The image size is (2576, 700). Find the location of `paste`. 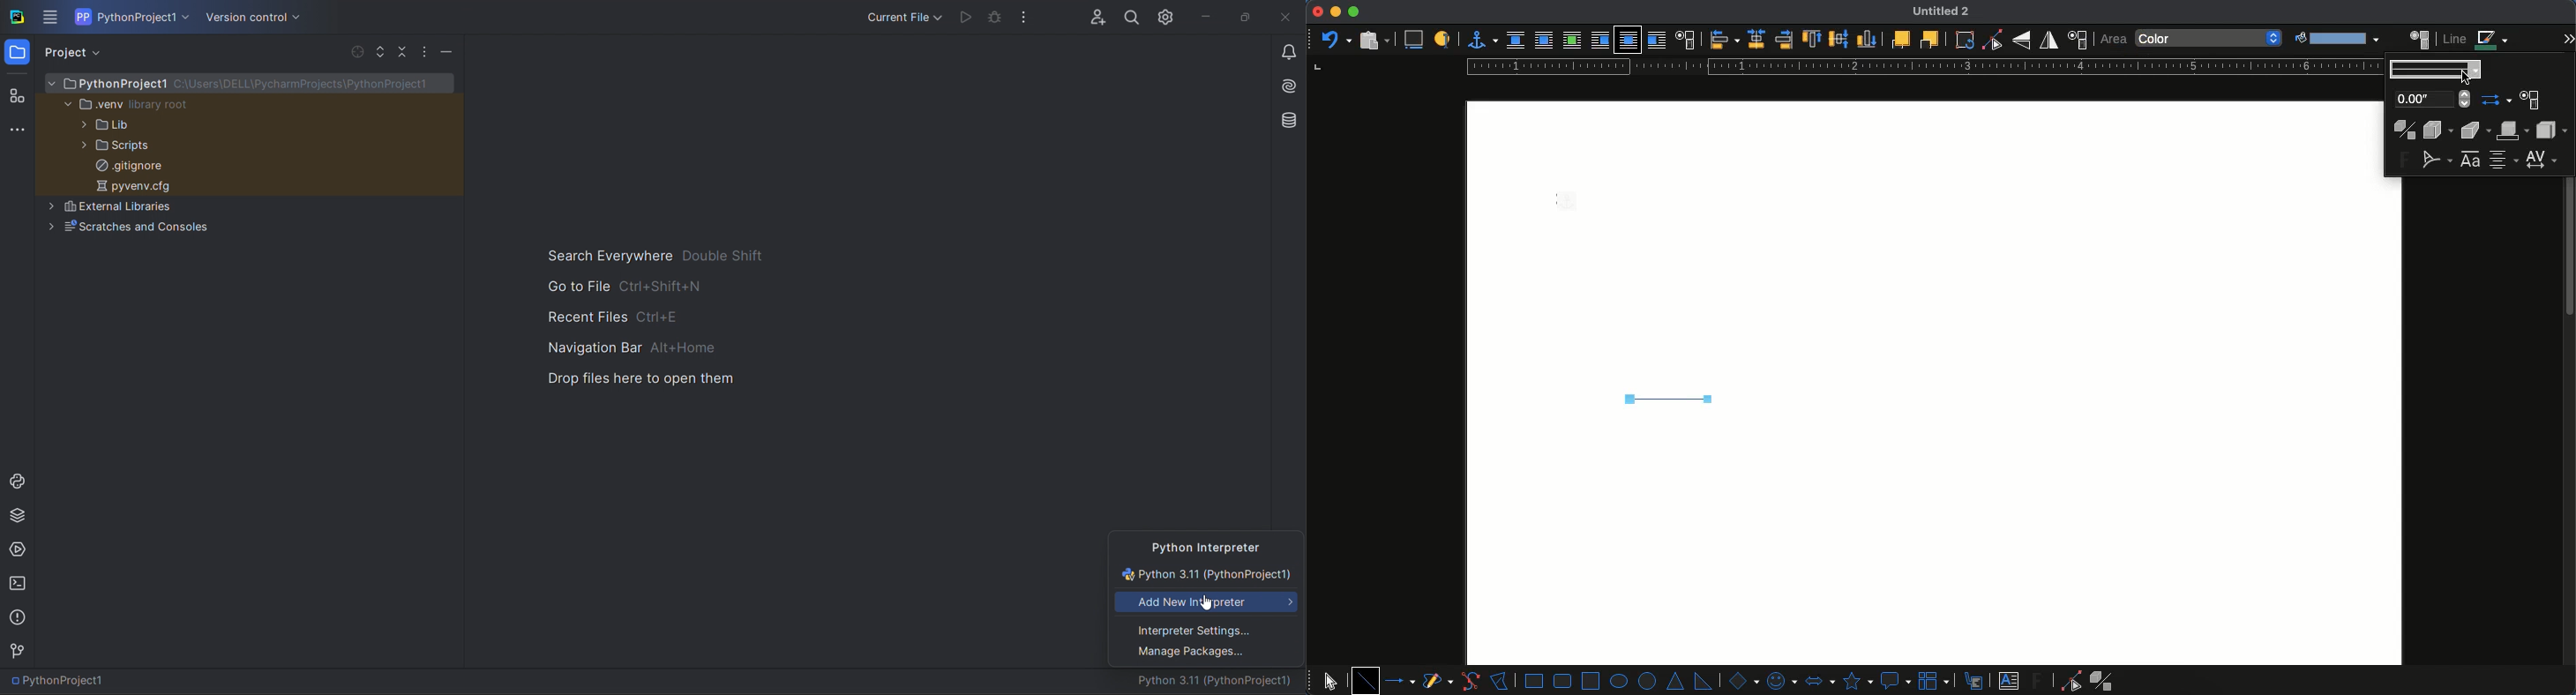

paste is located at coordinates (1373, 40).